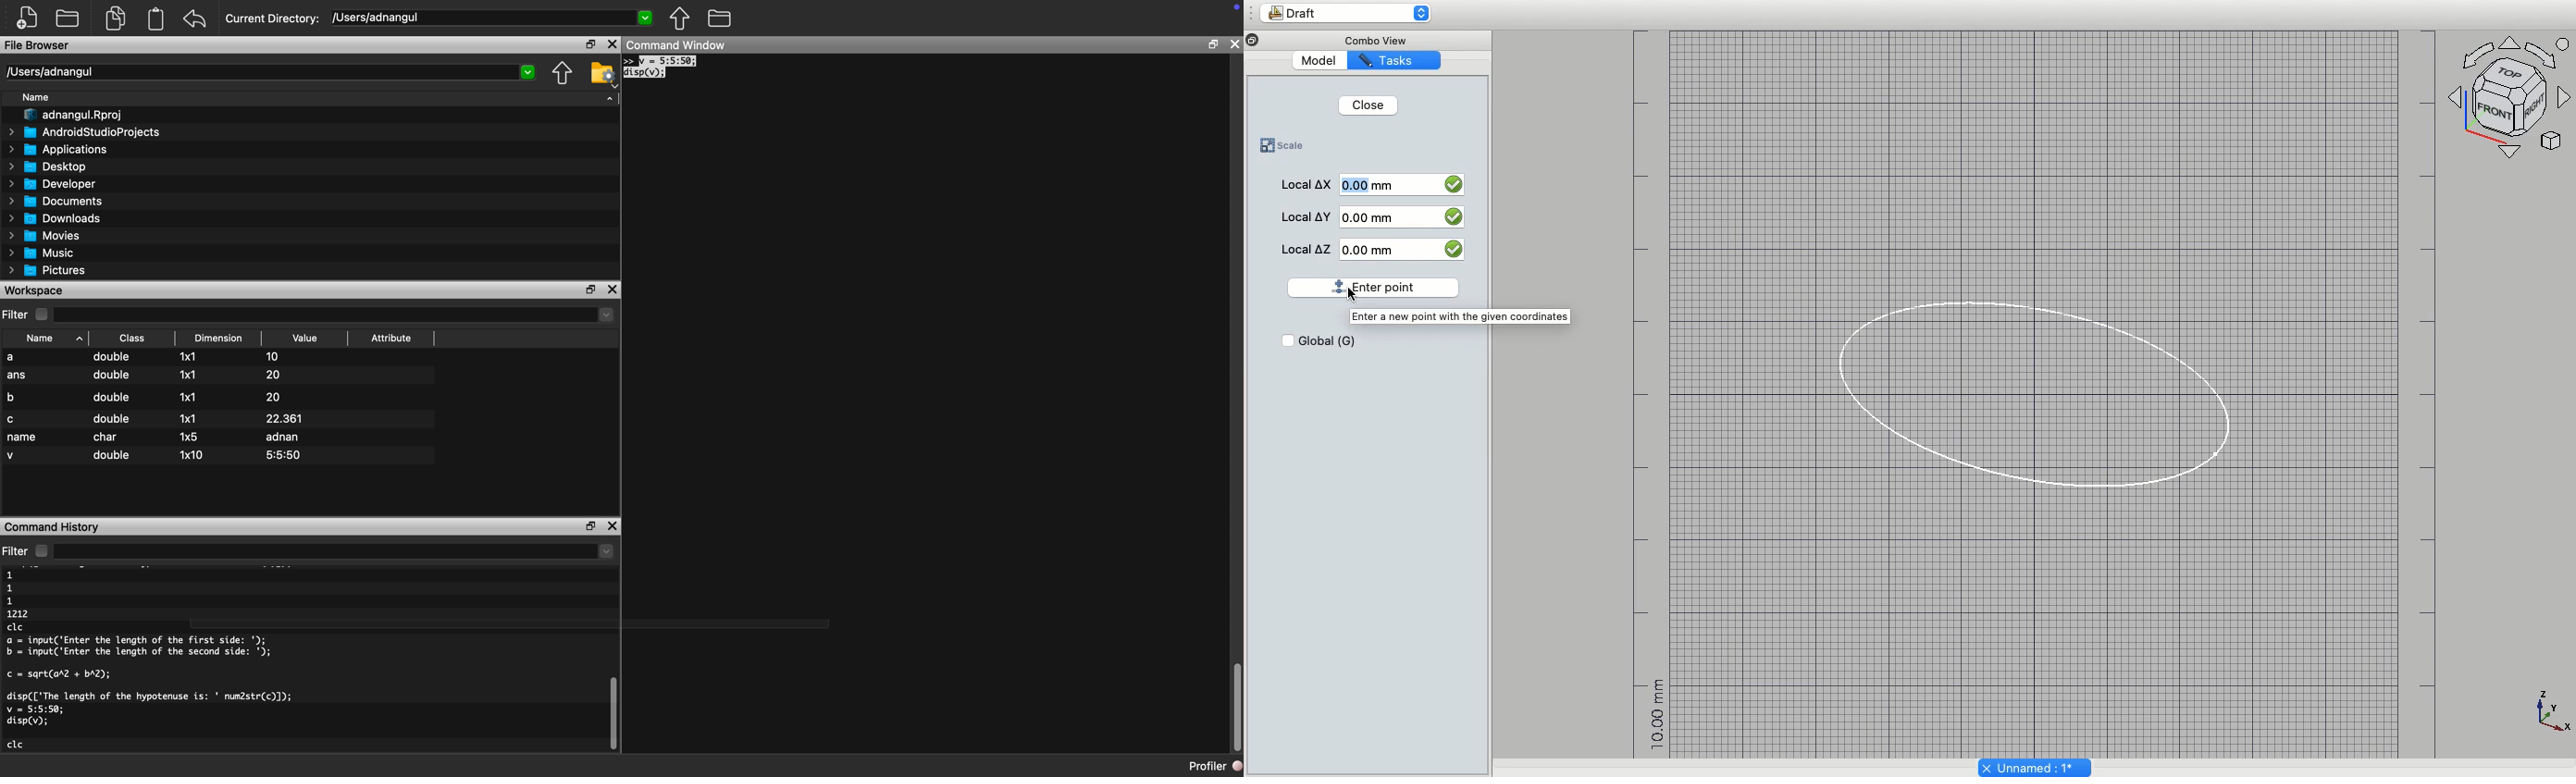  Describe the element at coordinates (43, 236) in the screenshot. I see `Movies` at that location.